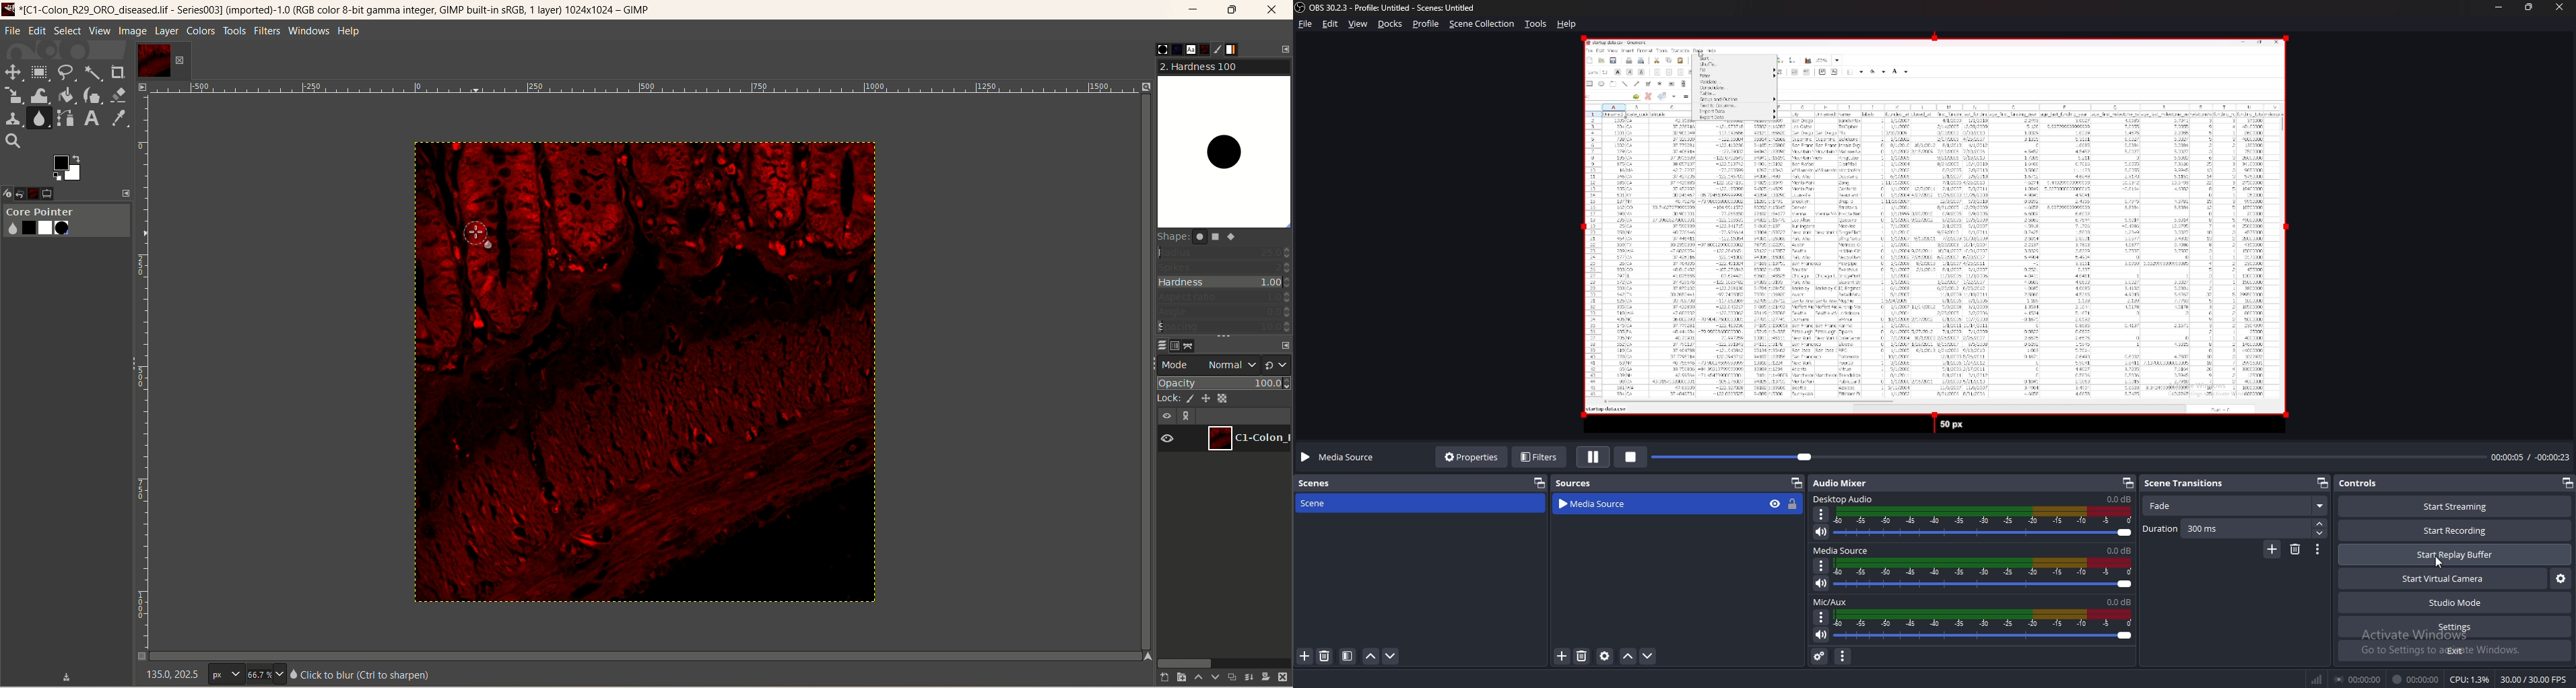 This screenshot has height=700, width=2576. Describe the element at coordinates (2318, 679) in the screenshot. I see `network` at that location.